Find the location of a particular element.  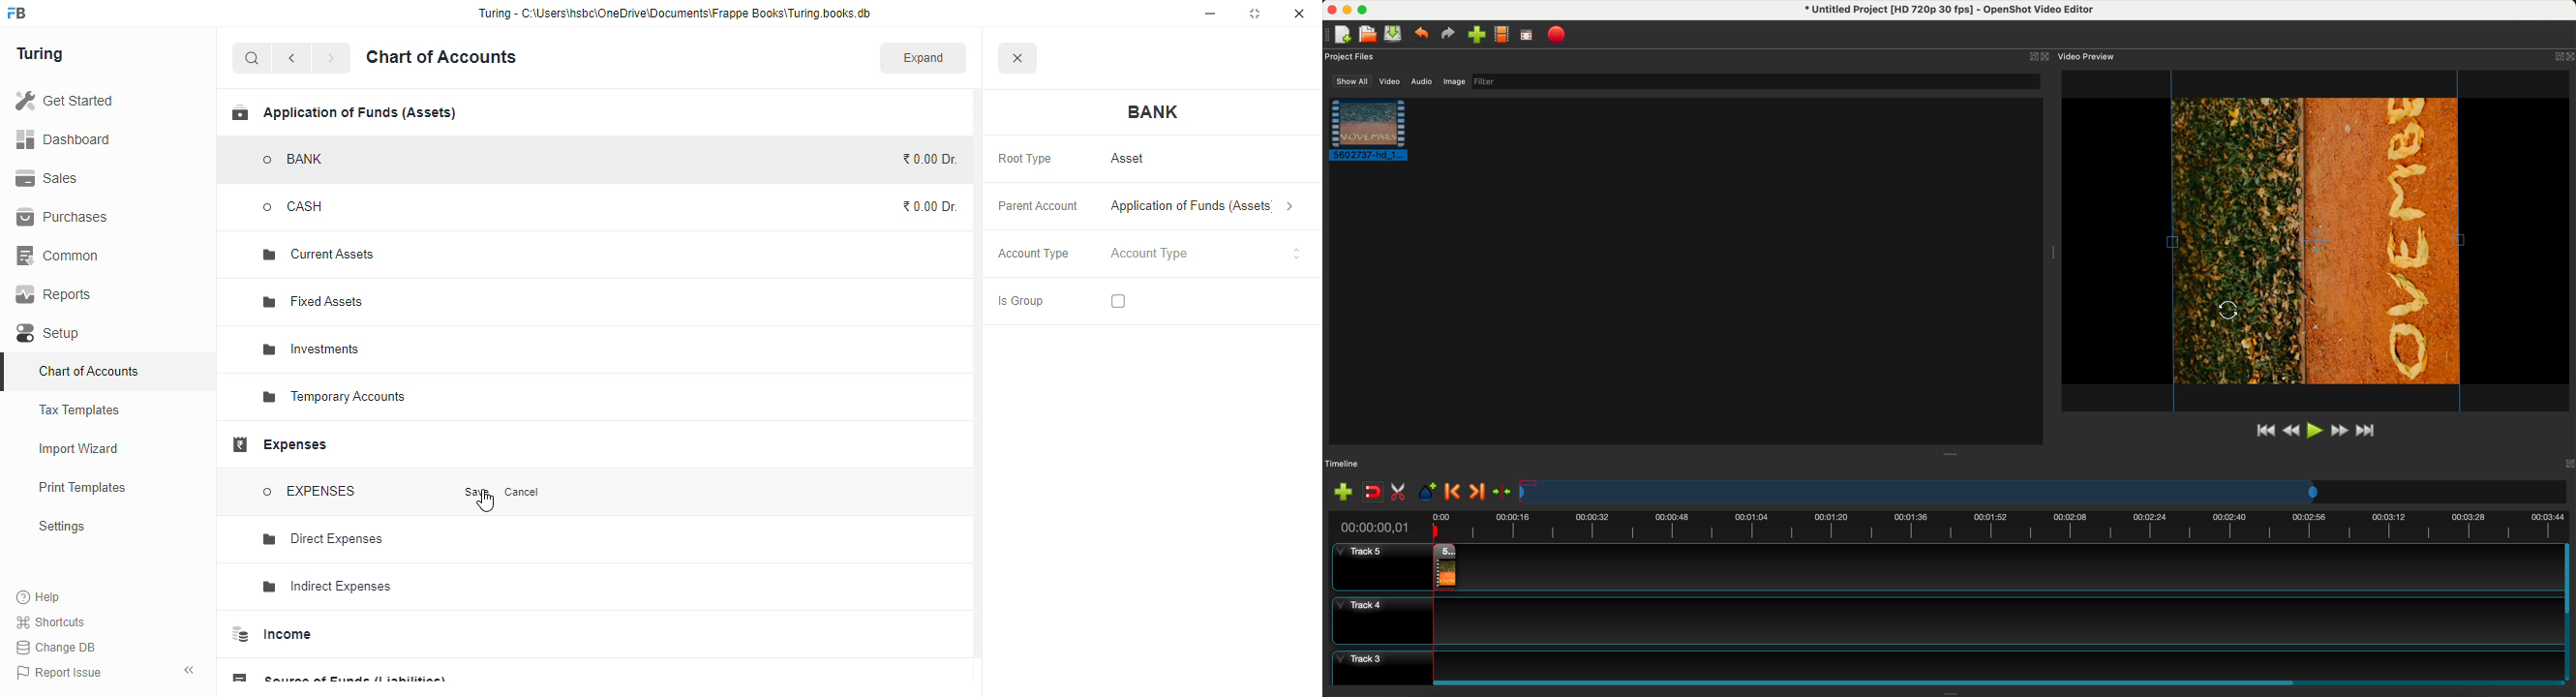

income is located at coordinates (272, 634).